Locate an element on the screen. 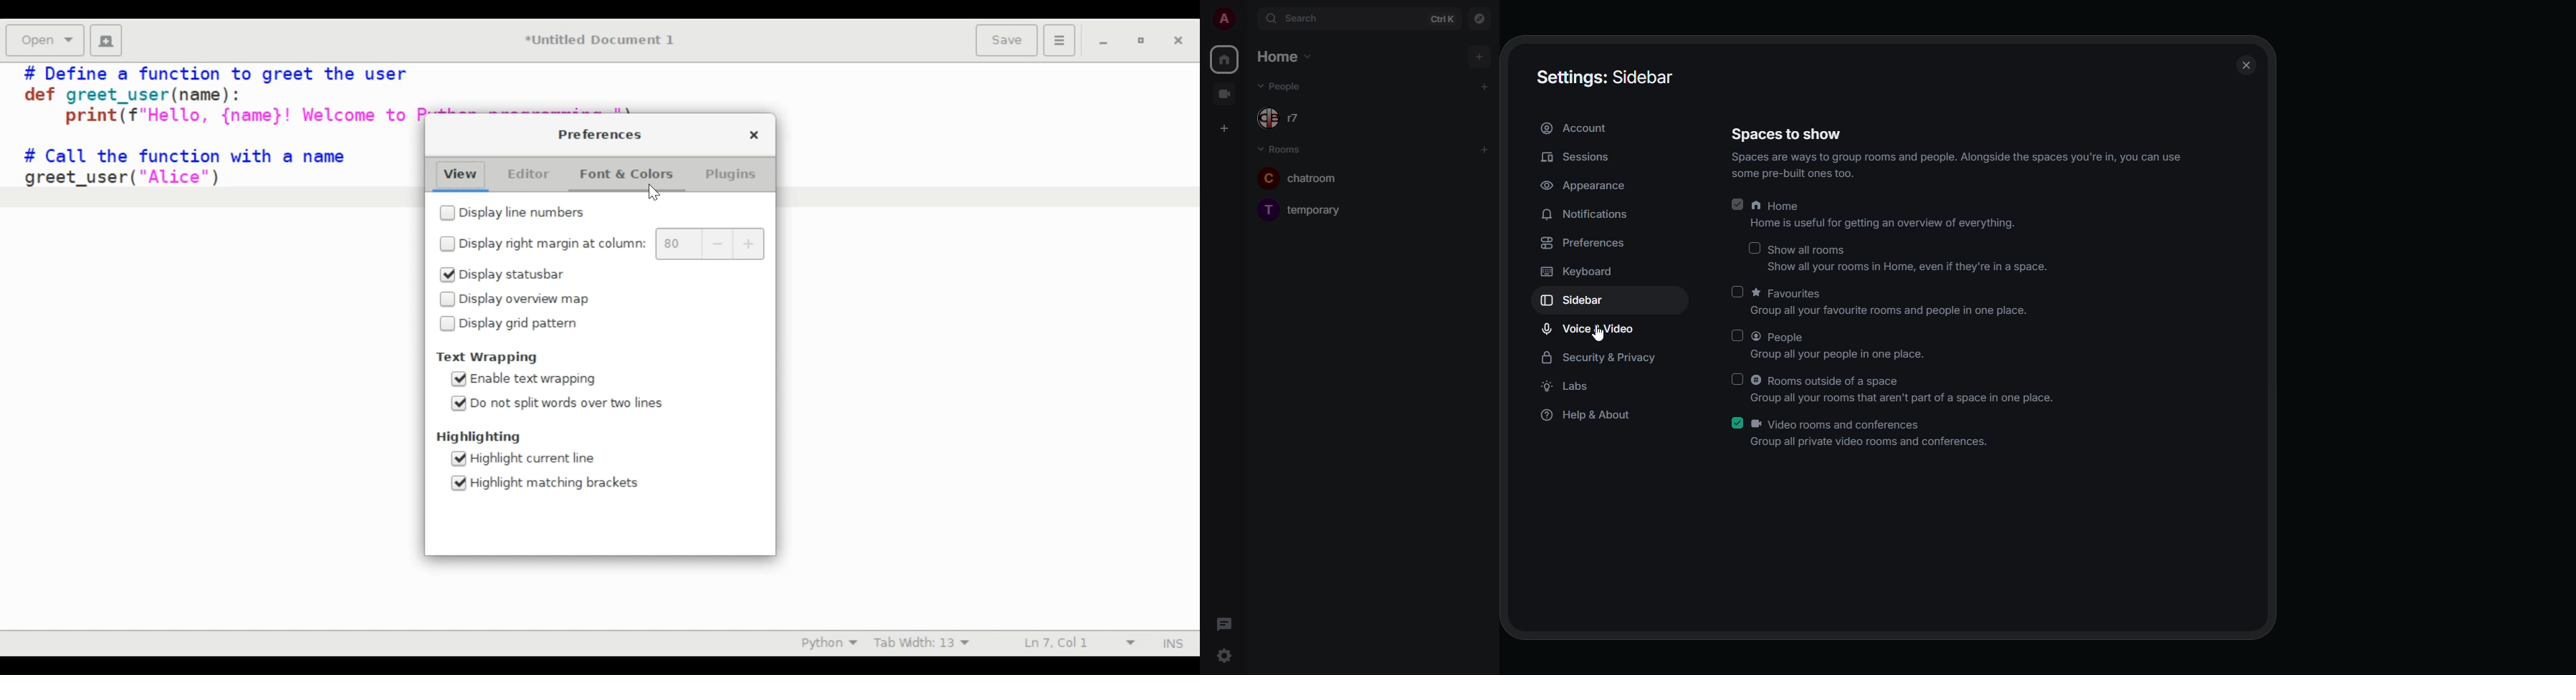  video rooms and conferences is located at coordinates (1871, 425).